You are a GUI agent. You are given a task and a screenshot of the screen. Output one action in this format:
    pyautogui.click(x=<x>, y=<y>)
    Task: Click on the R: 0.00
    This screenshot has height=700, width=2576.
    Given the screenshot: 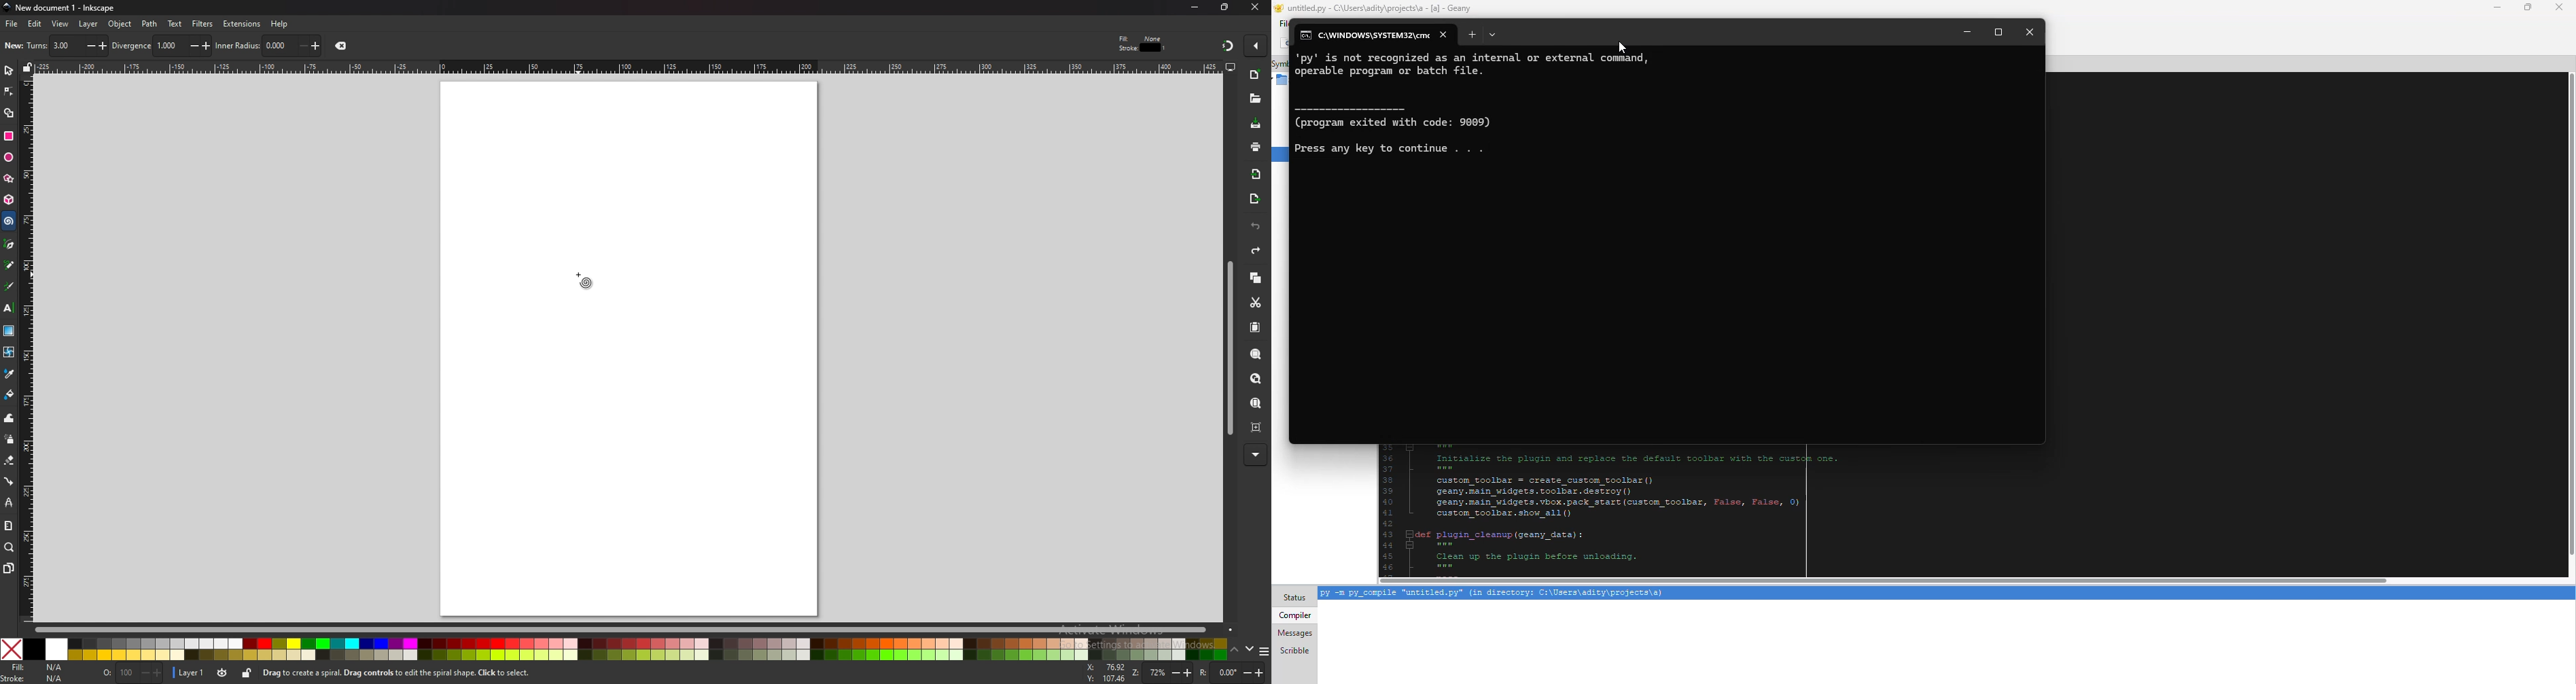 What is the action you would take?
    pyautogui.click(x=1233, y=673)
    